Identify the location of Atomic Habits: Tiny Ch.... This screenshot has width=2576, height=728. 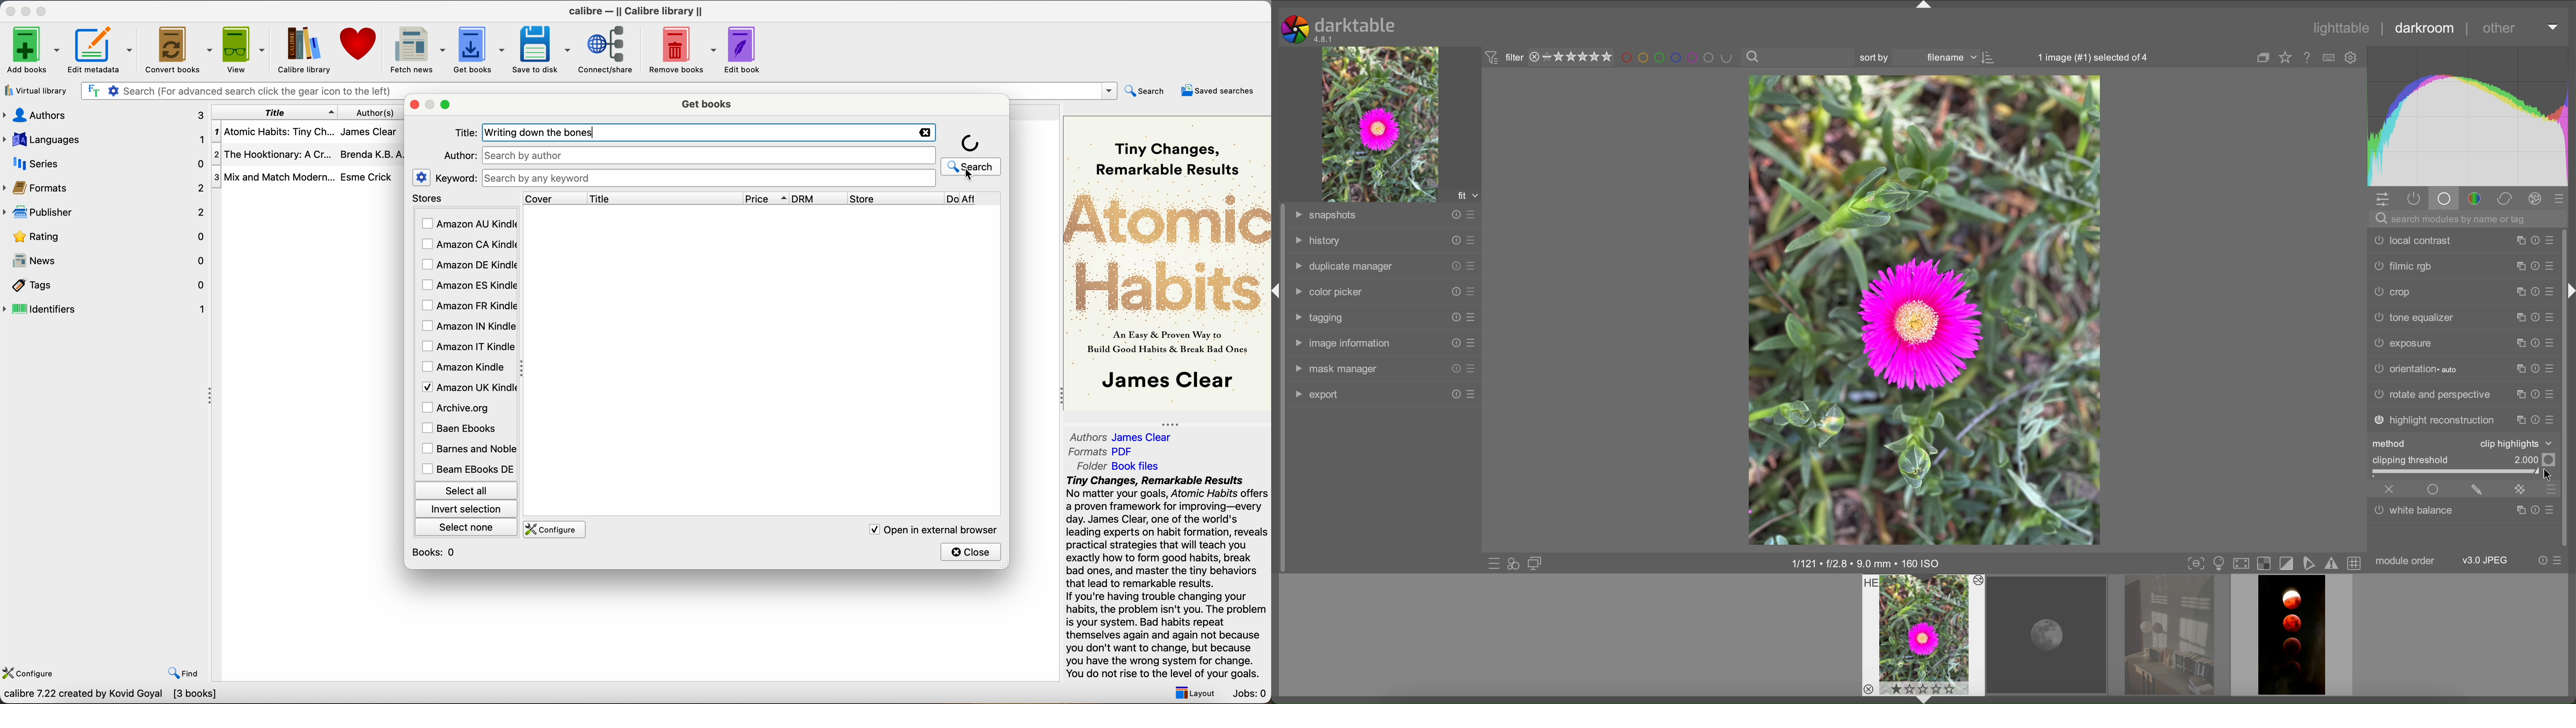
(273, 132).